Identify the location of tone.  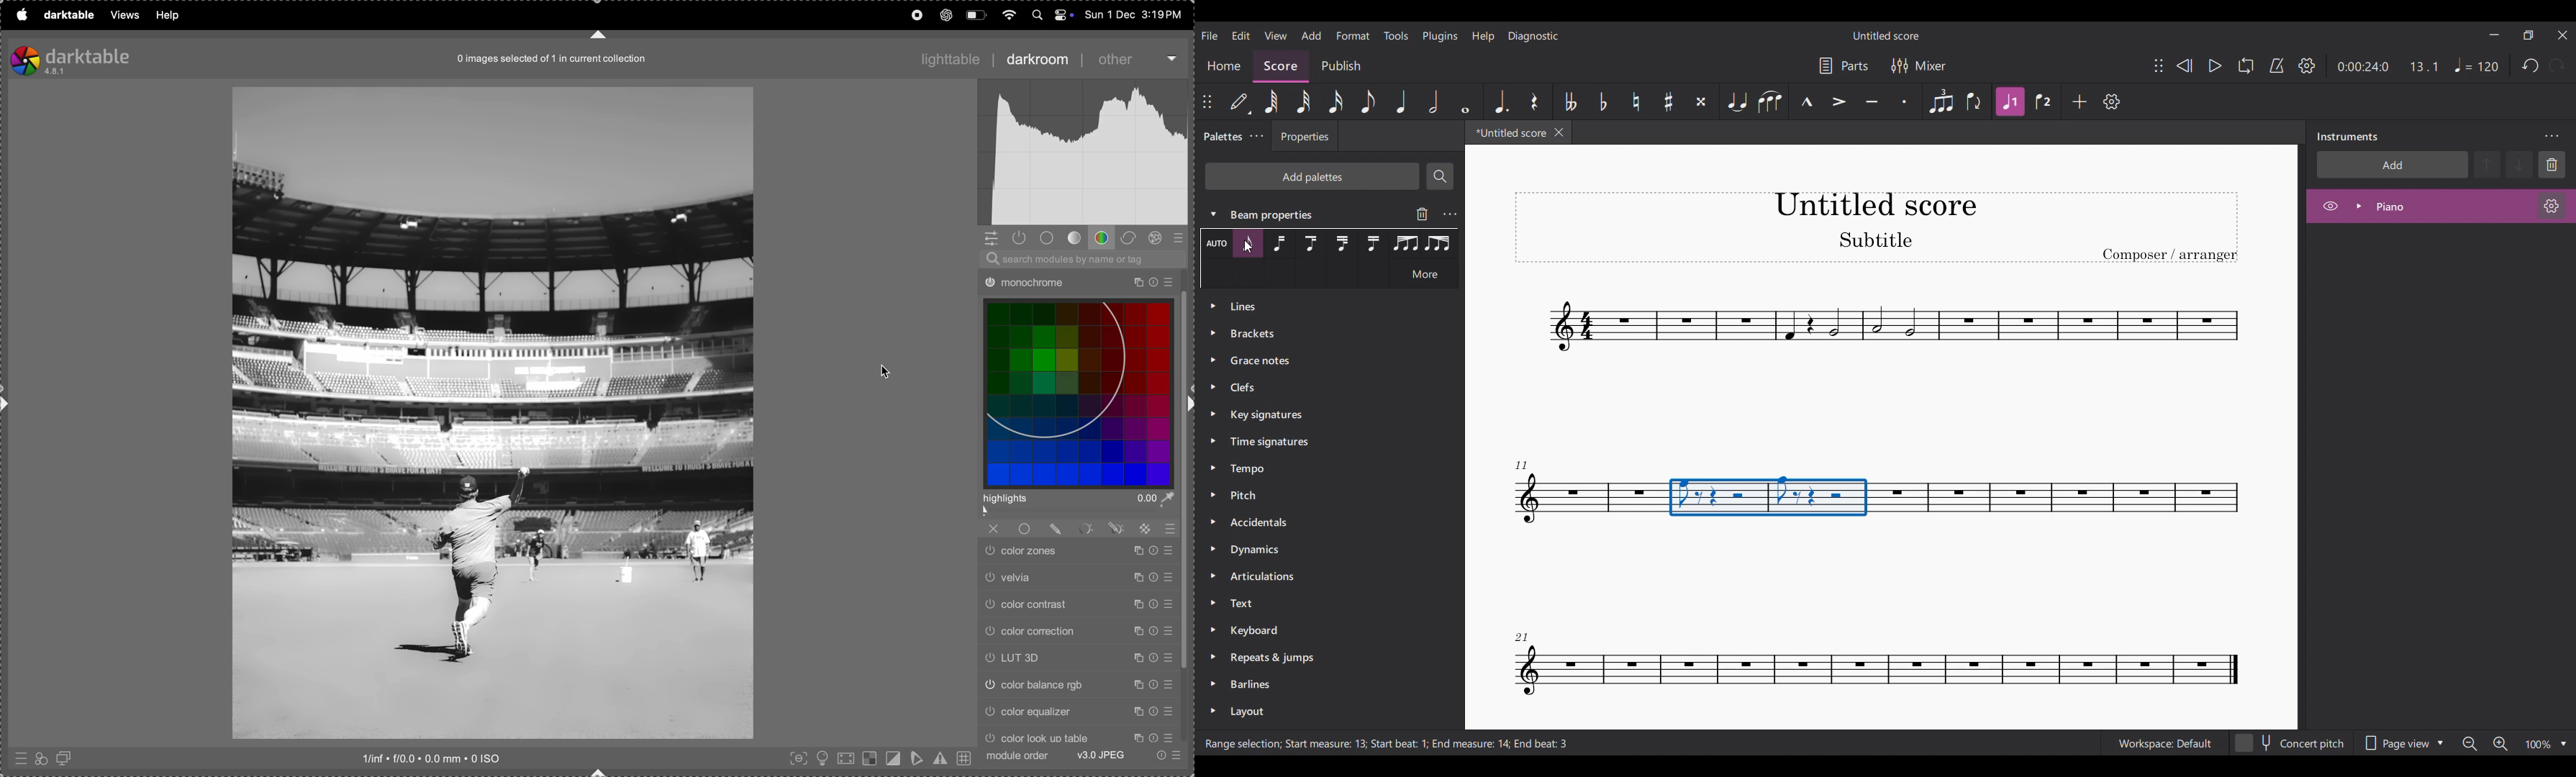
(1076, 238).